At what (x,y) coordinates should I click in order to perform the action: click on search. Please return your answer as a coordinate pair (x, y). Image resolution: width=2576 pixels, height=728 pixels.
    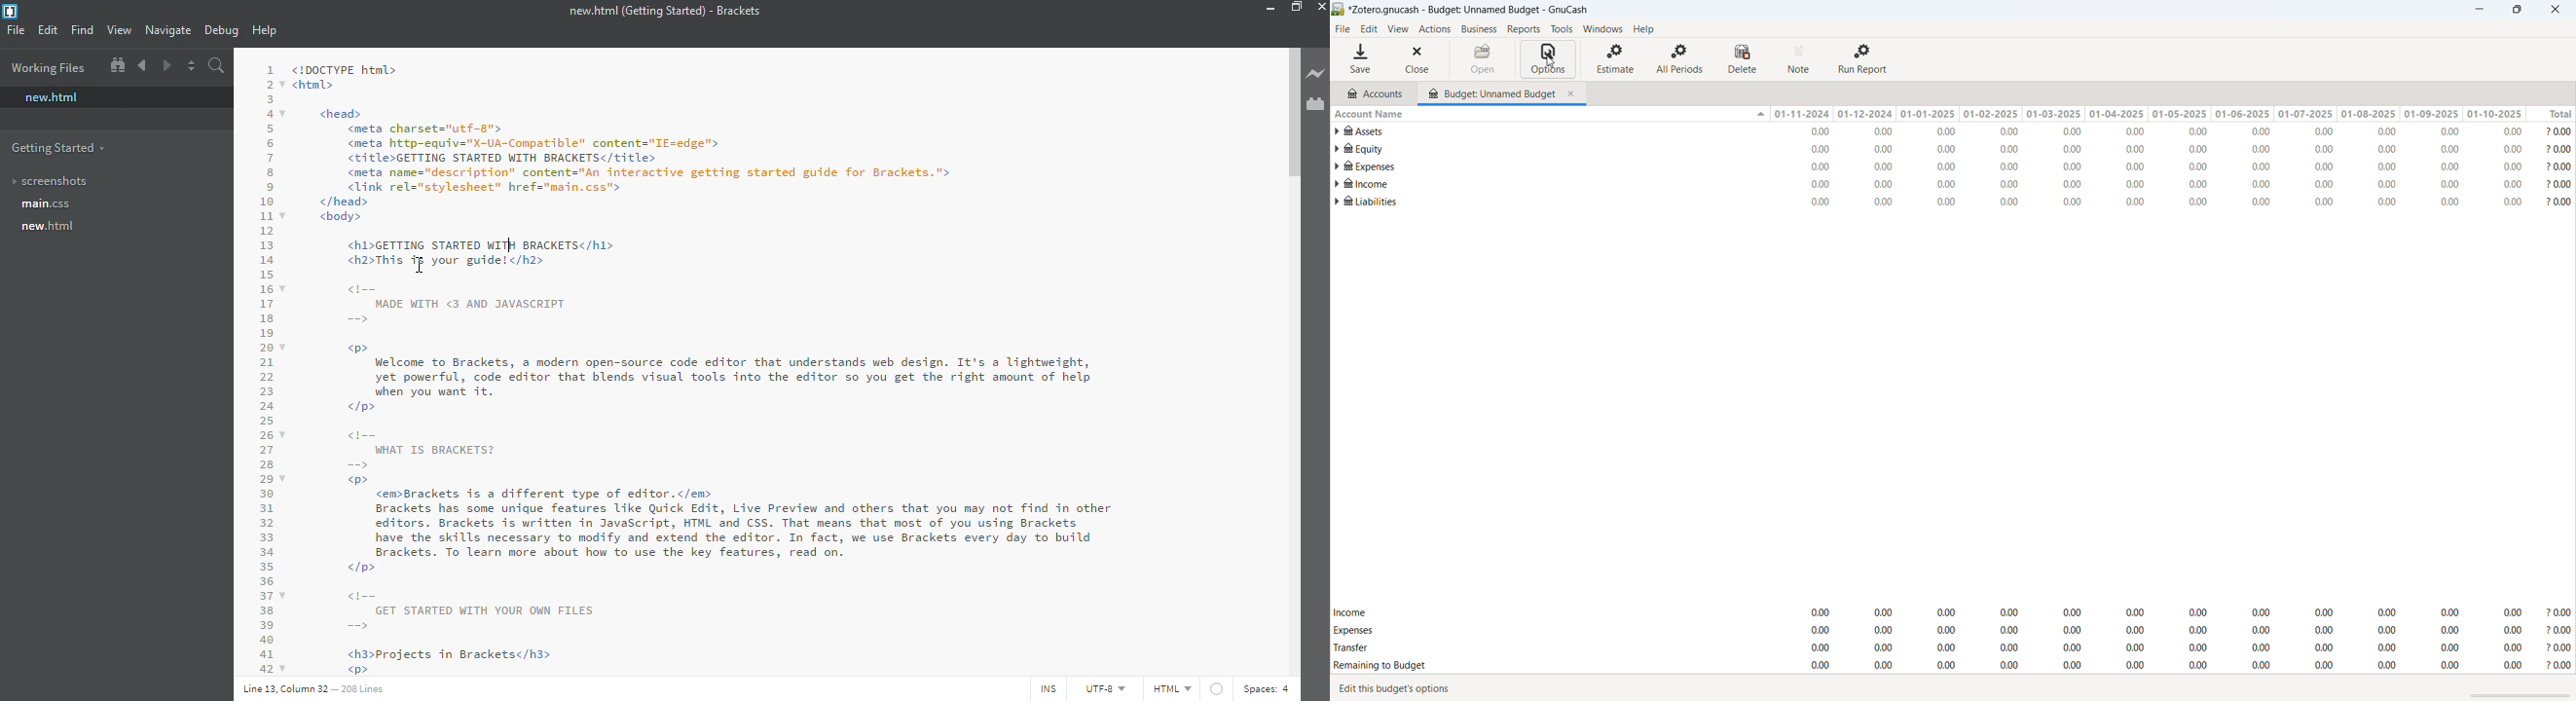
    Looking at the image, I should click on (217, 65).